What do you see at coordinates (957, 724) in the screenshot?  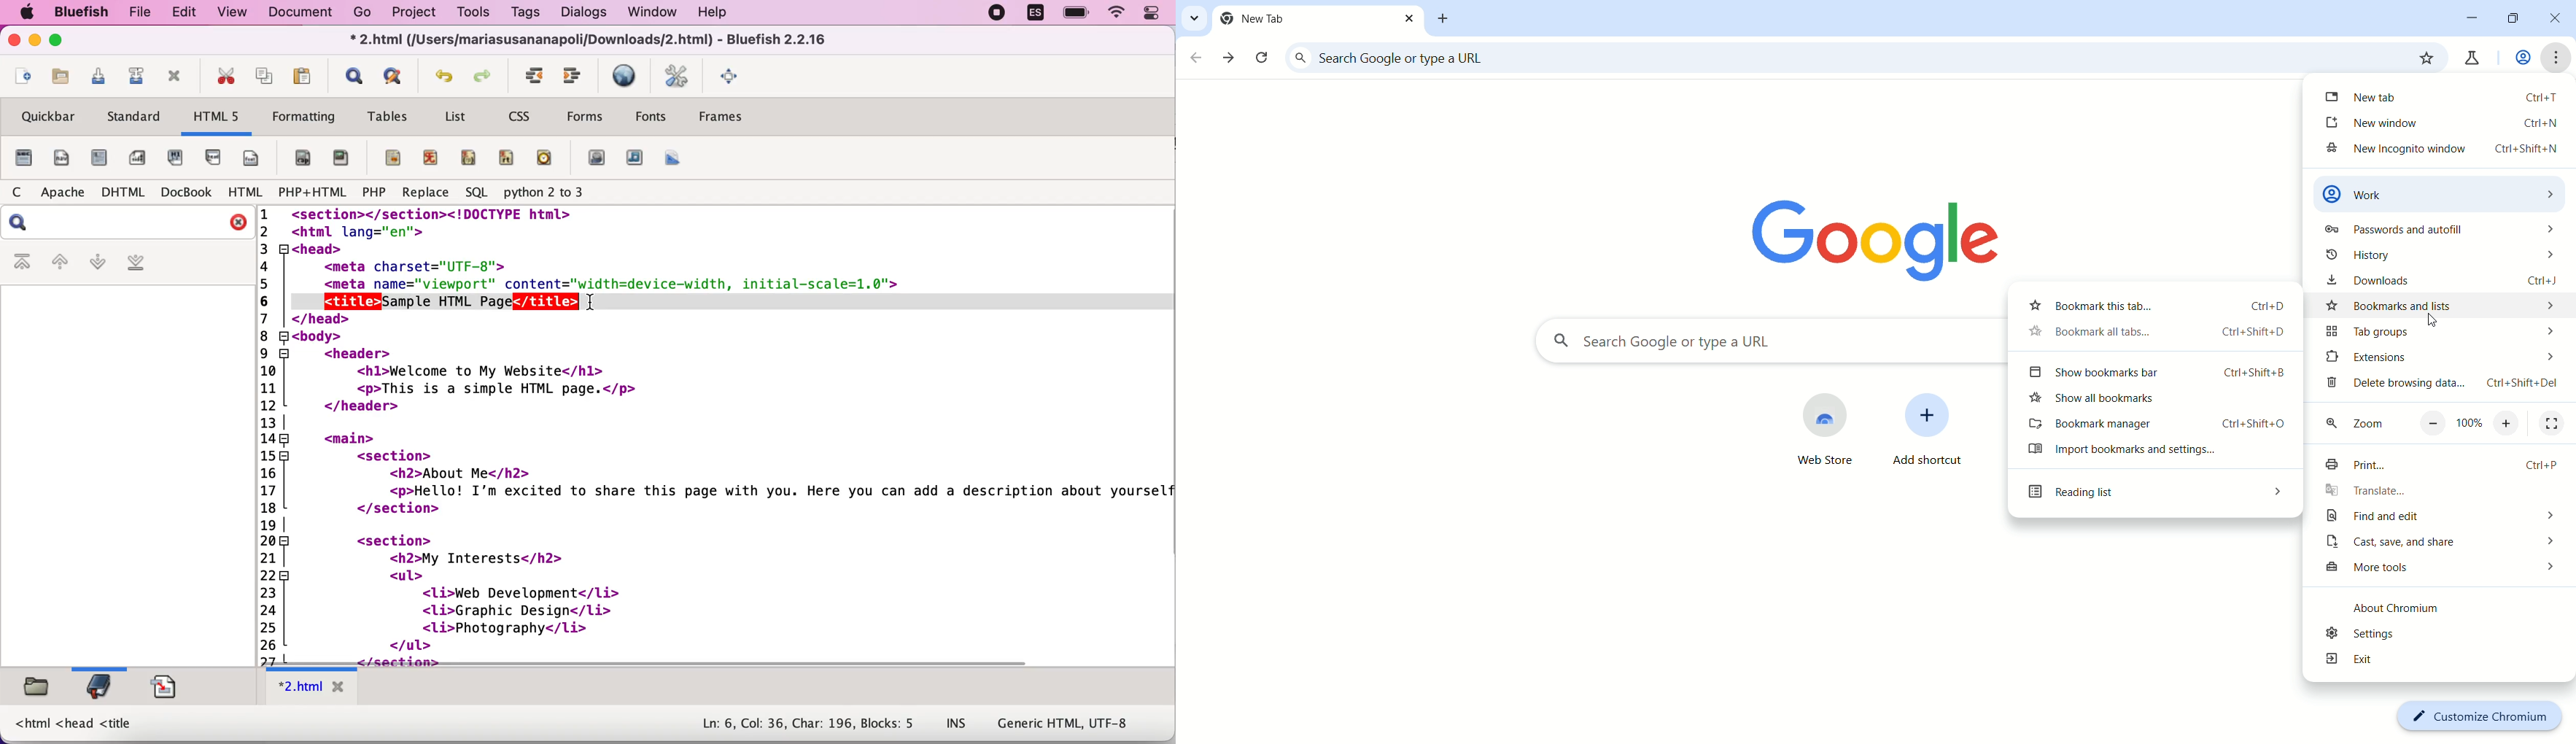 I see `INS` at bounding box center [957, 724].